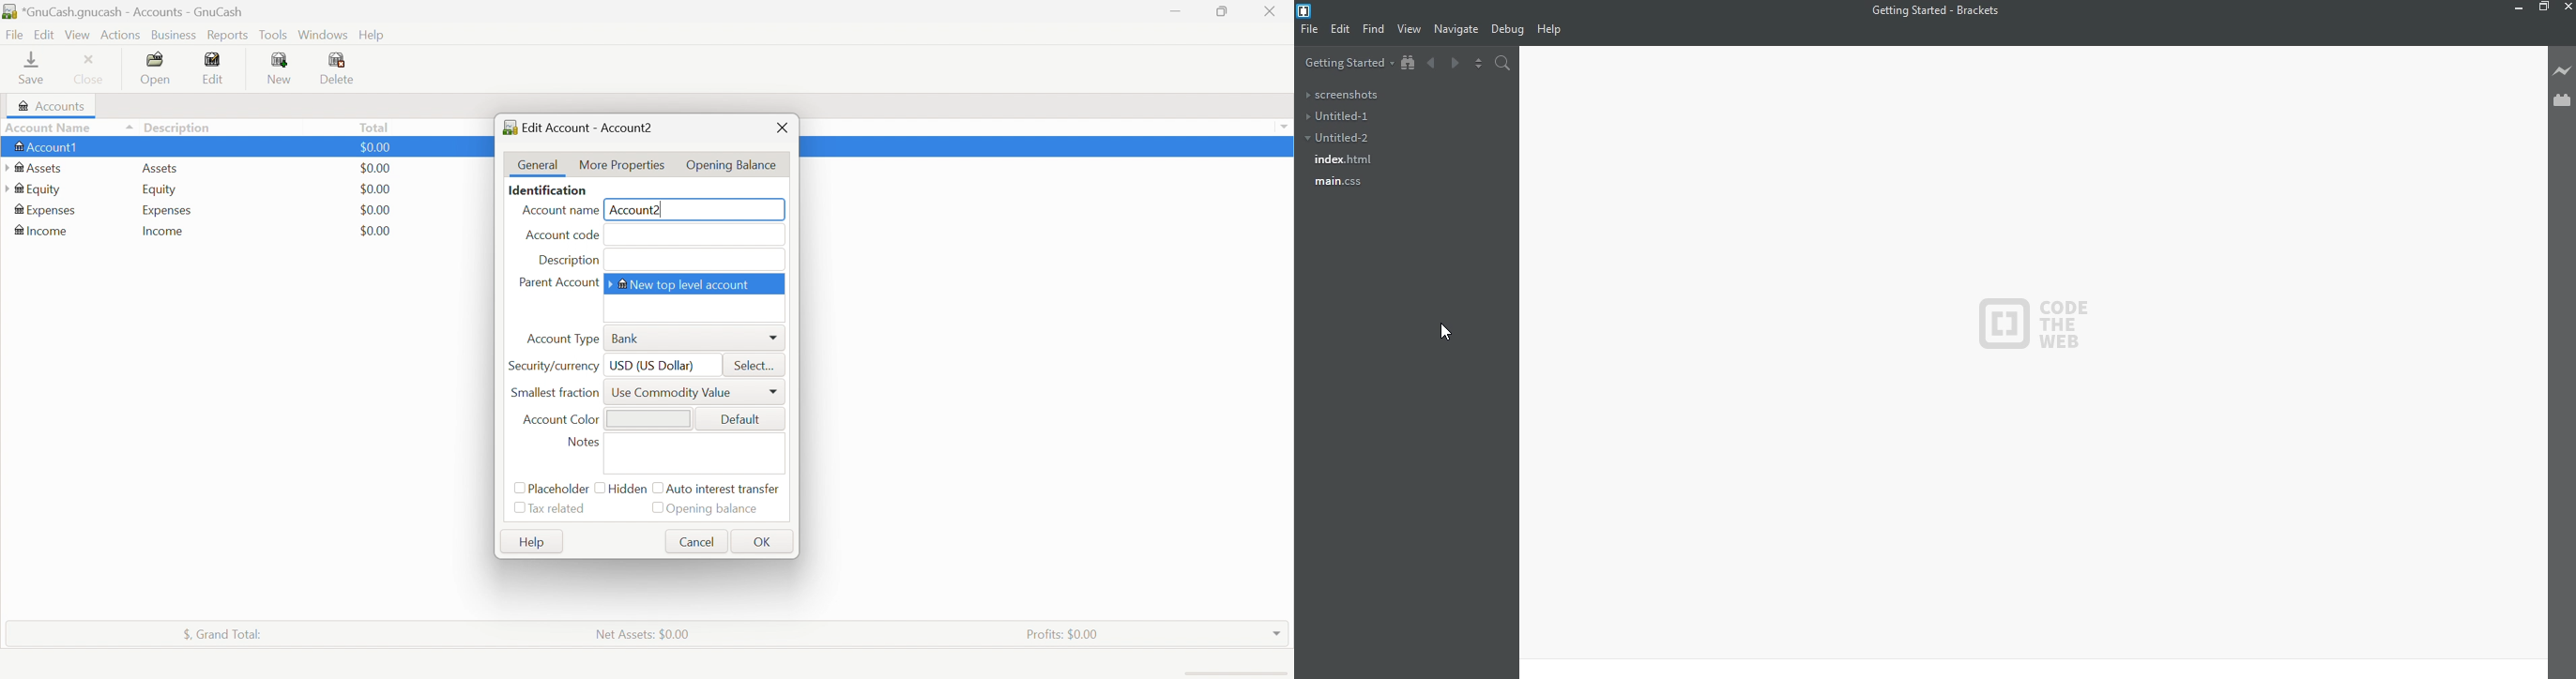 This screenshot has height=700, width=2576. I want to click on Tools, so click(273, 36).